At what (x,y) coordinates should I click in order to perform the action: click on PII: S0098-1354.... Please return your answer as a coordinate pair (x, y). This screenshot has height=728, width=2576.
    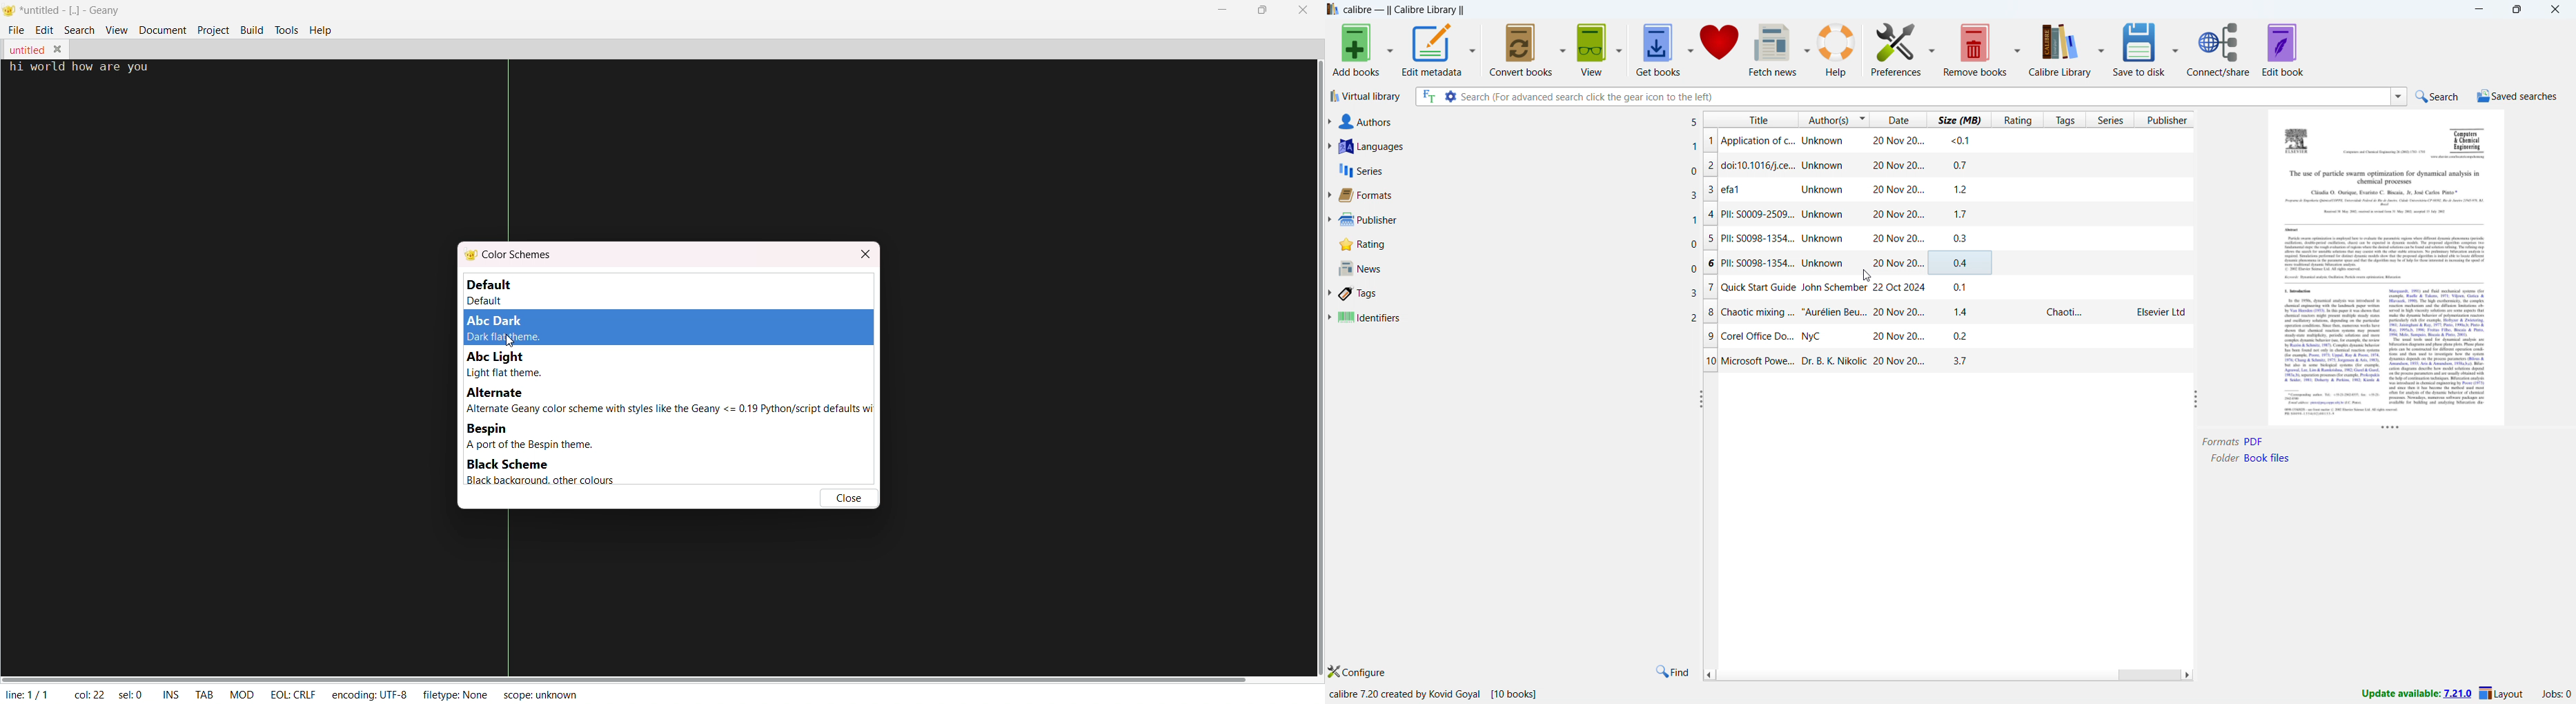
    Looking at the image, I should click on (1947, 265).